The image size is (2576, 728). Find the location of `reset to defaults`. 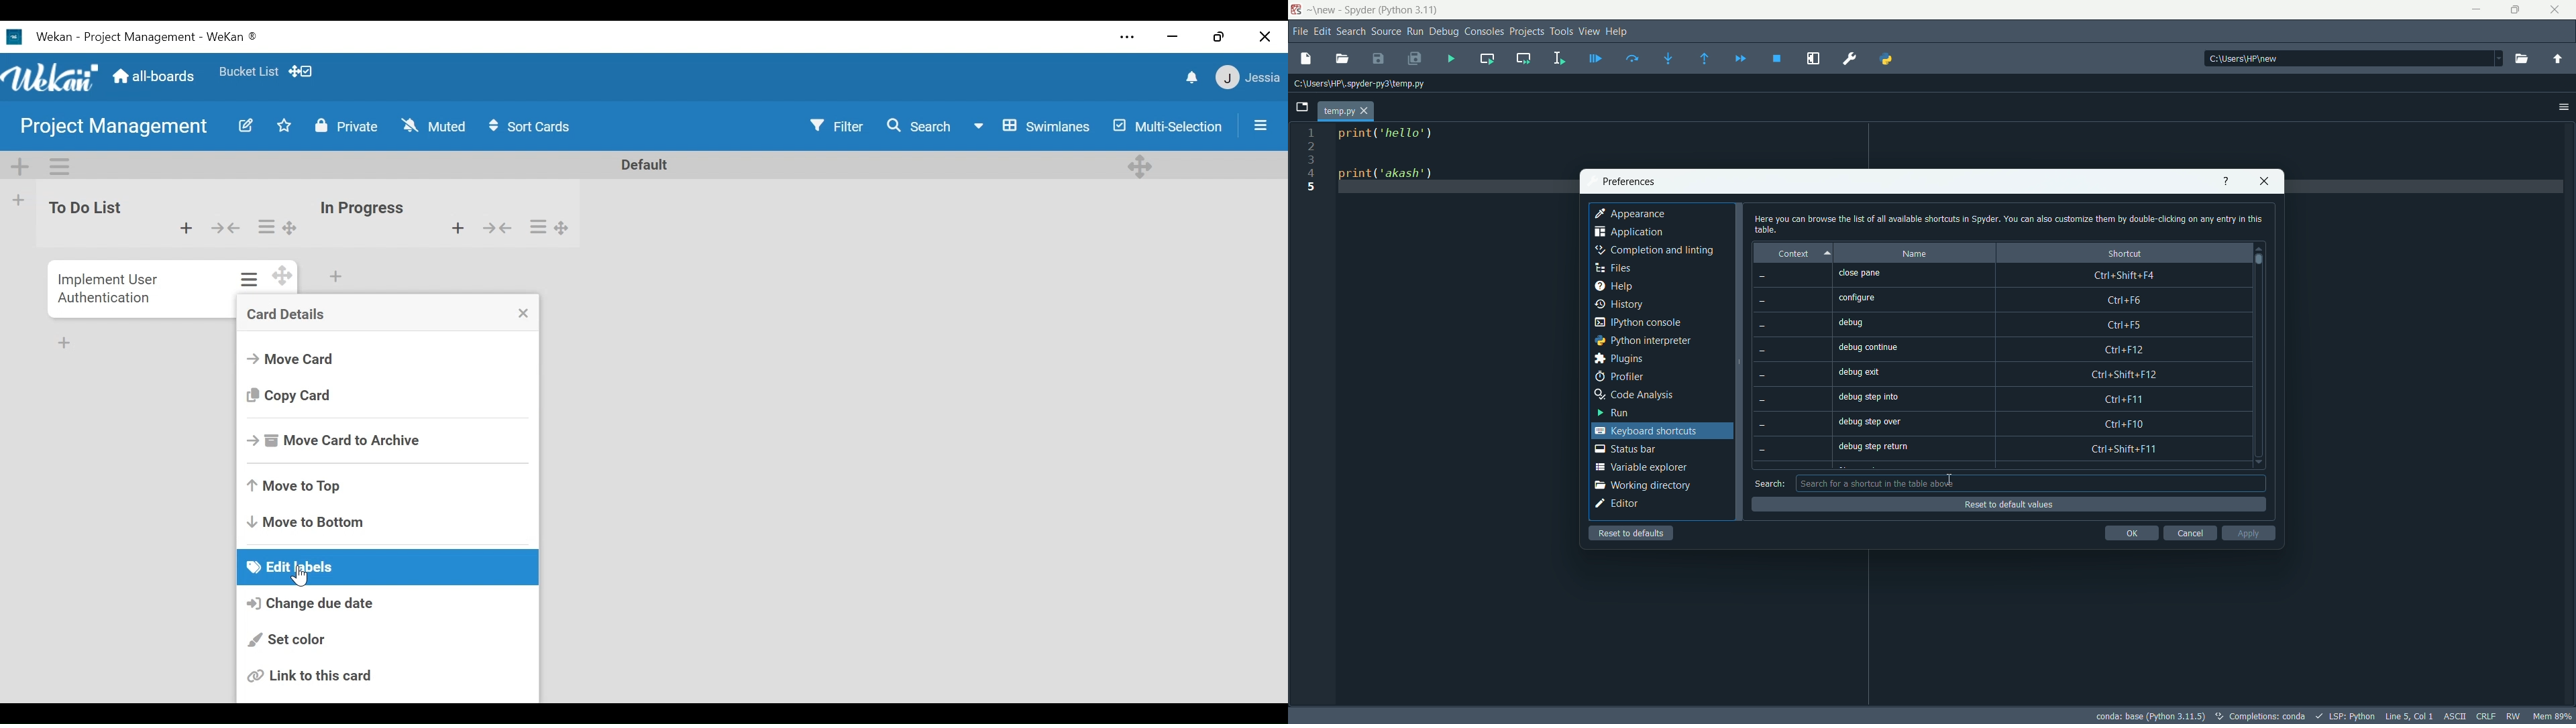

reset to defaults is located at coordinates (1632, 533).